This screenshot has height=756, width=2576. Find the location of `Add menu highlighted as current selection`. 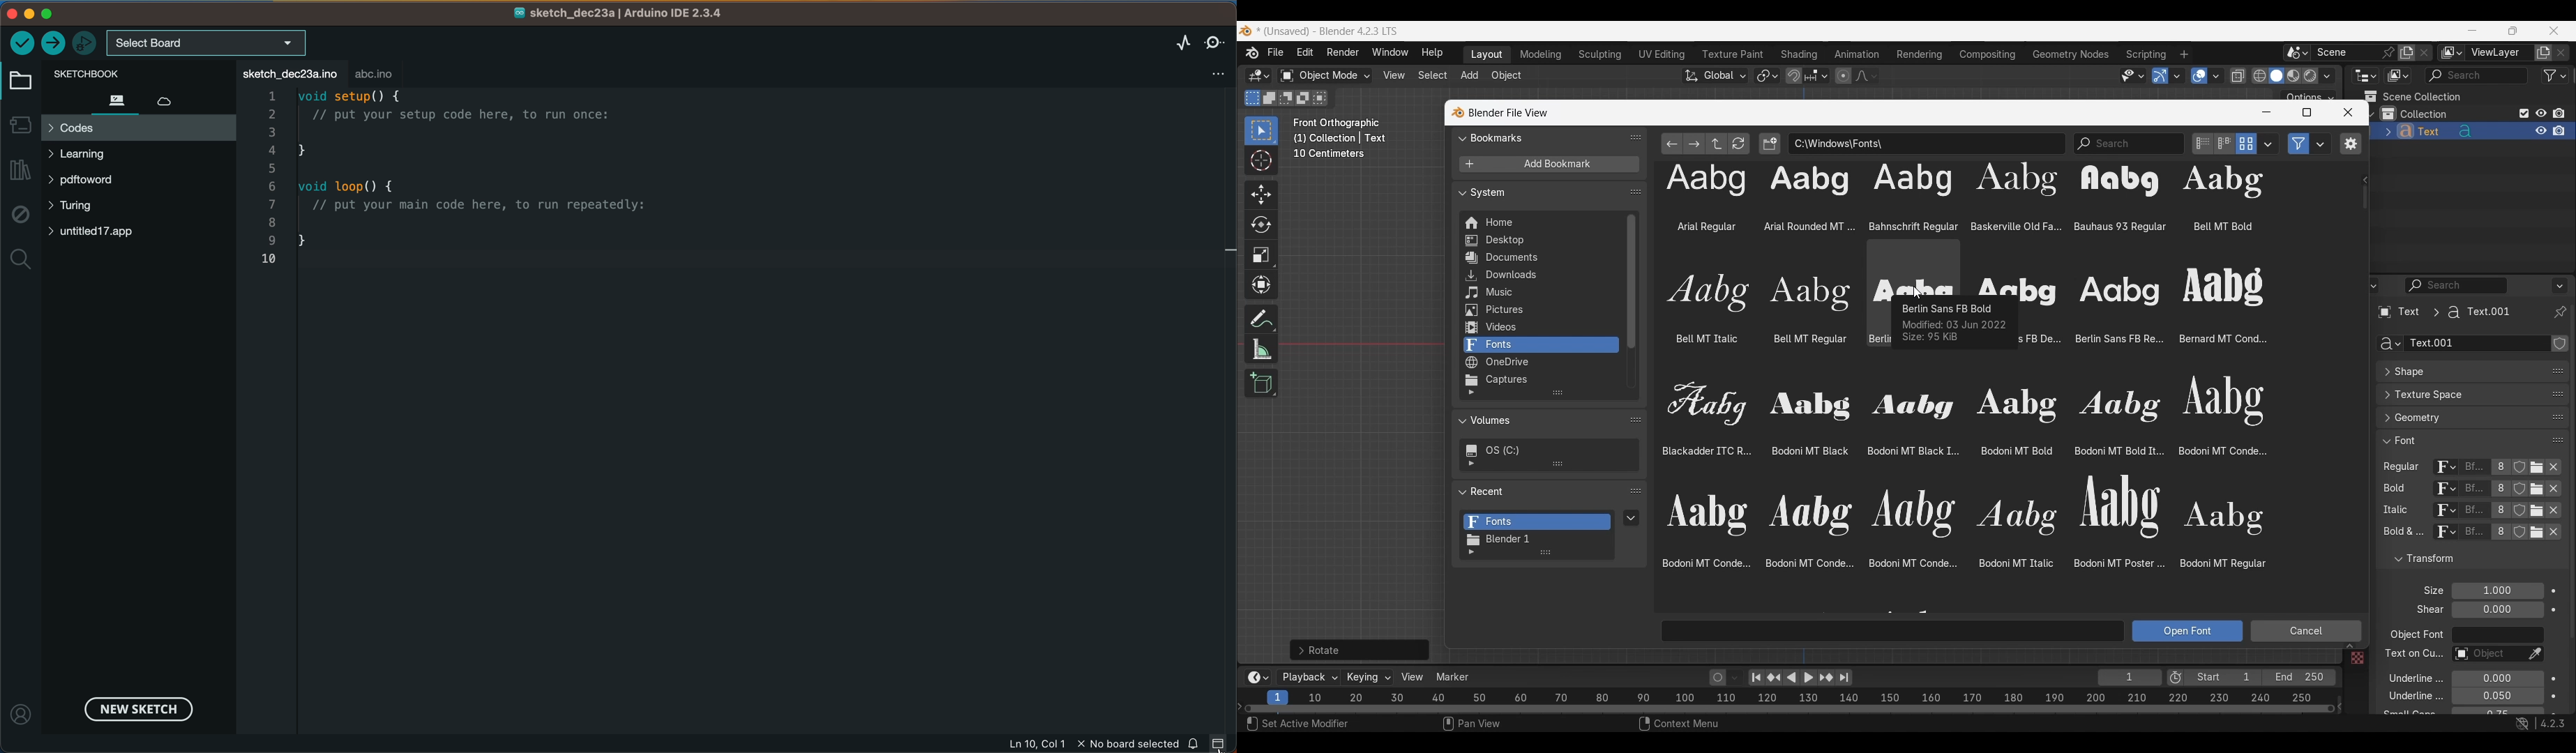

Add menu highlighted as current selection is located at coordinates (1470, 76).